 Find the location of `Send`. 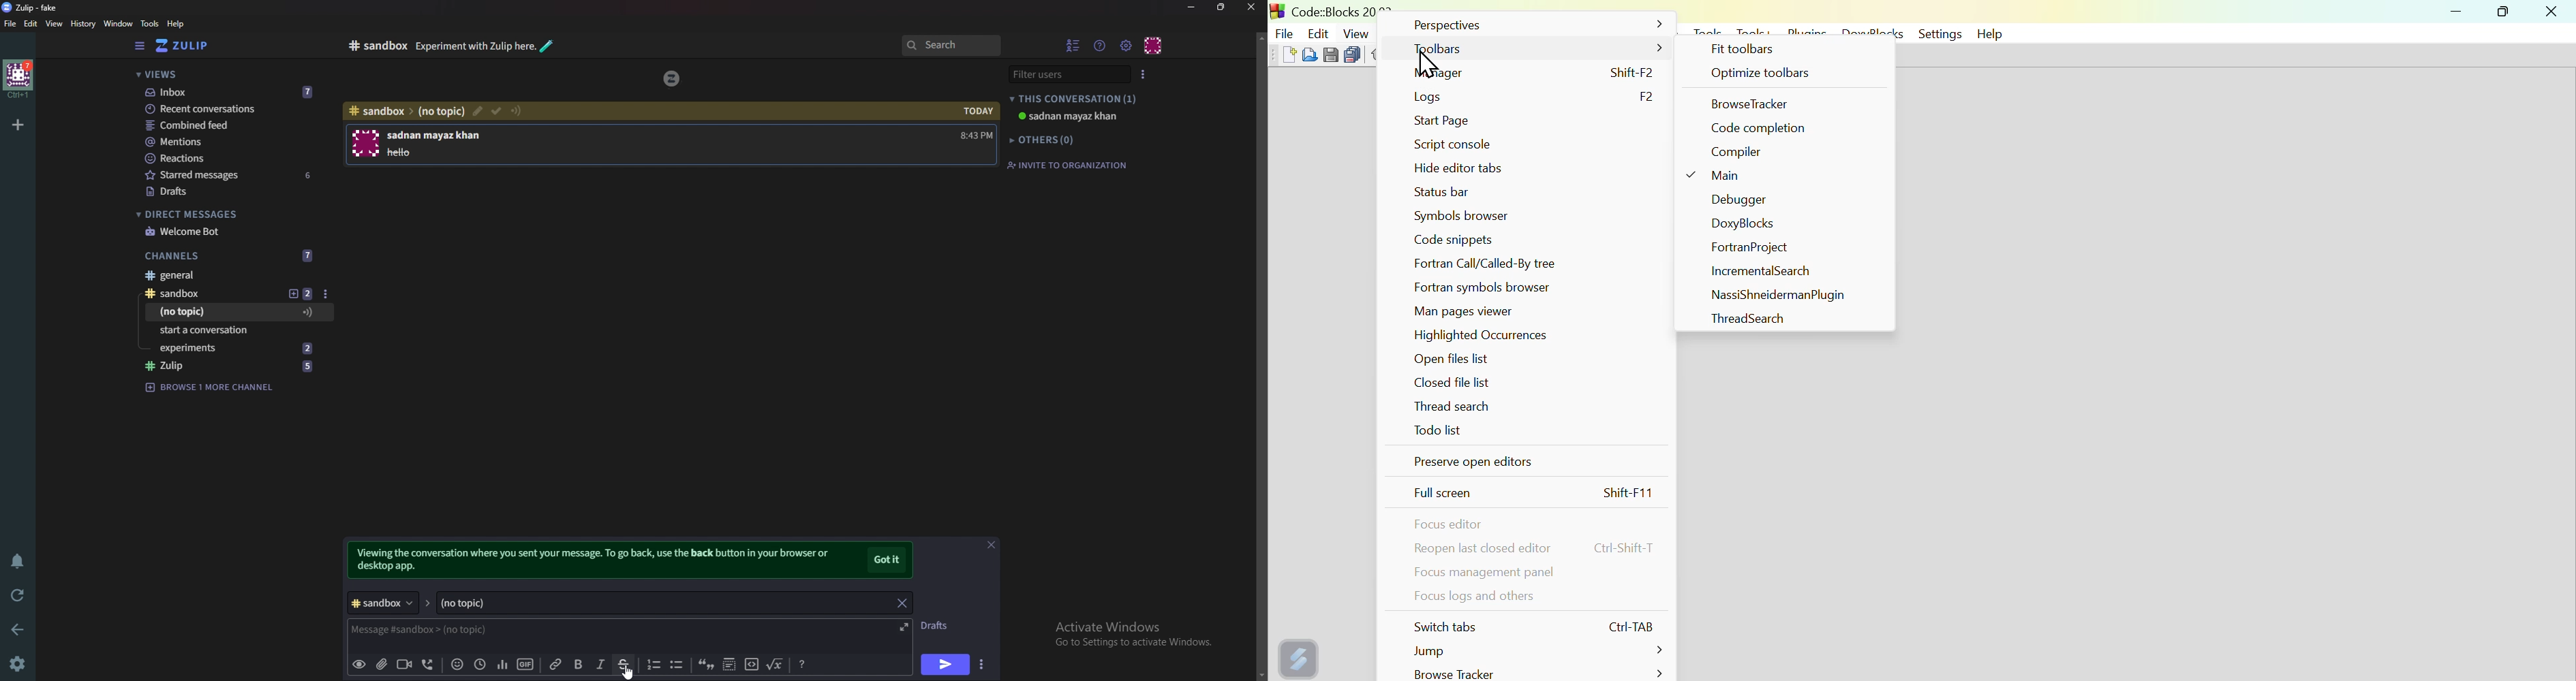

Send is located at coordinates (945, 665).